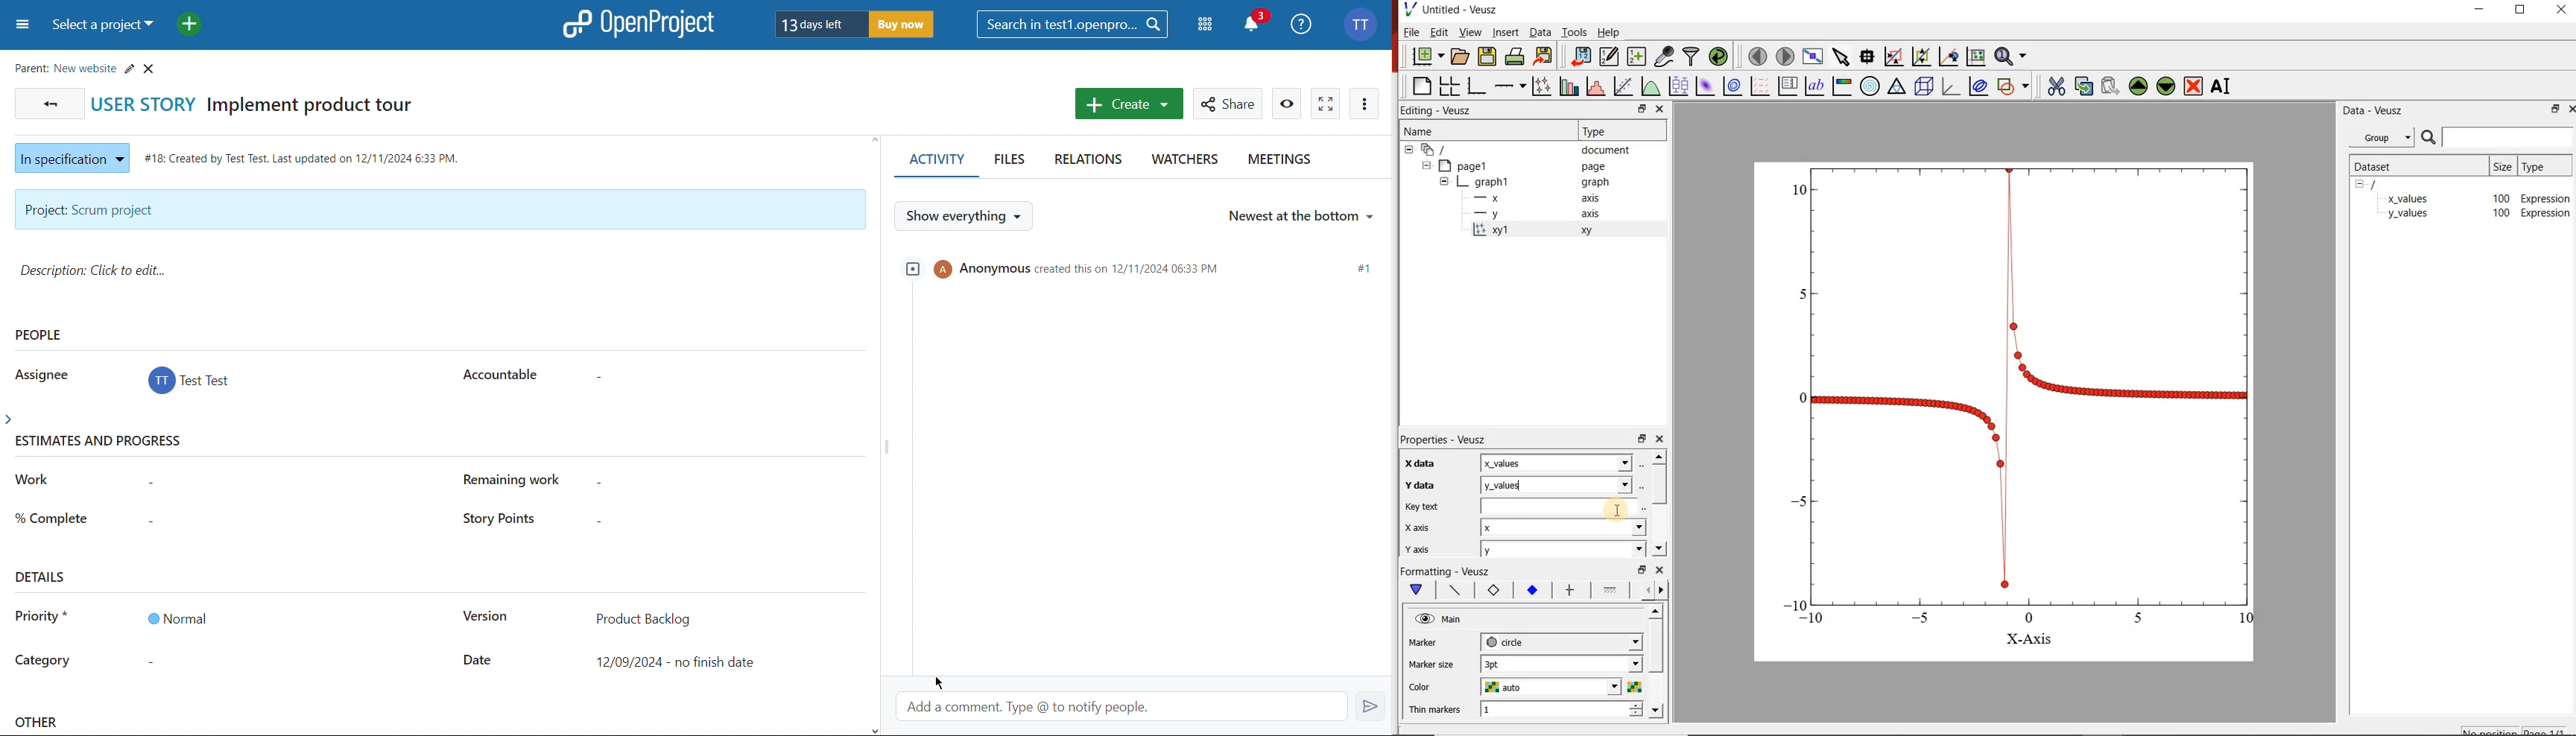  What do you see at coordinates (640, 23) in the screenshot?
I see `OpenProject` at bounding box center [640, 23].